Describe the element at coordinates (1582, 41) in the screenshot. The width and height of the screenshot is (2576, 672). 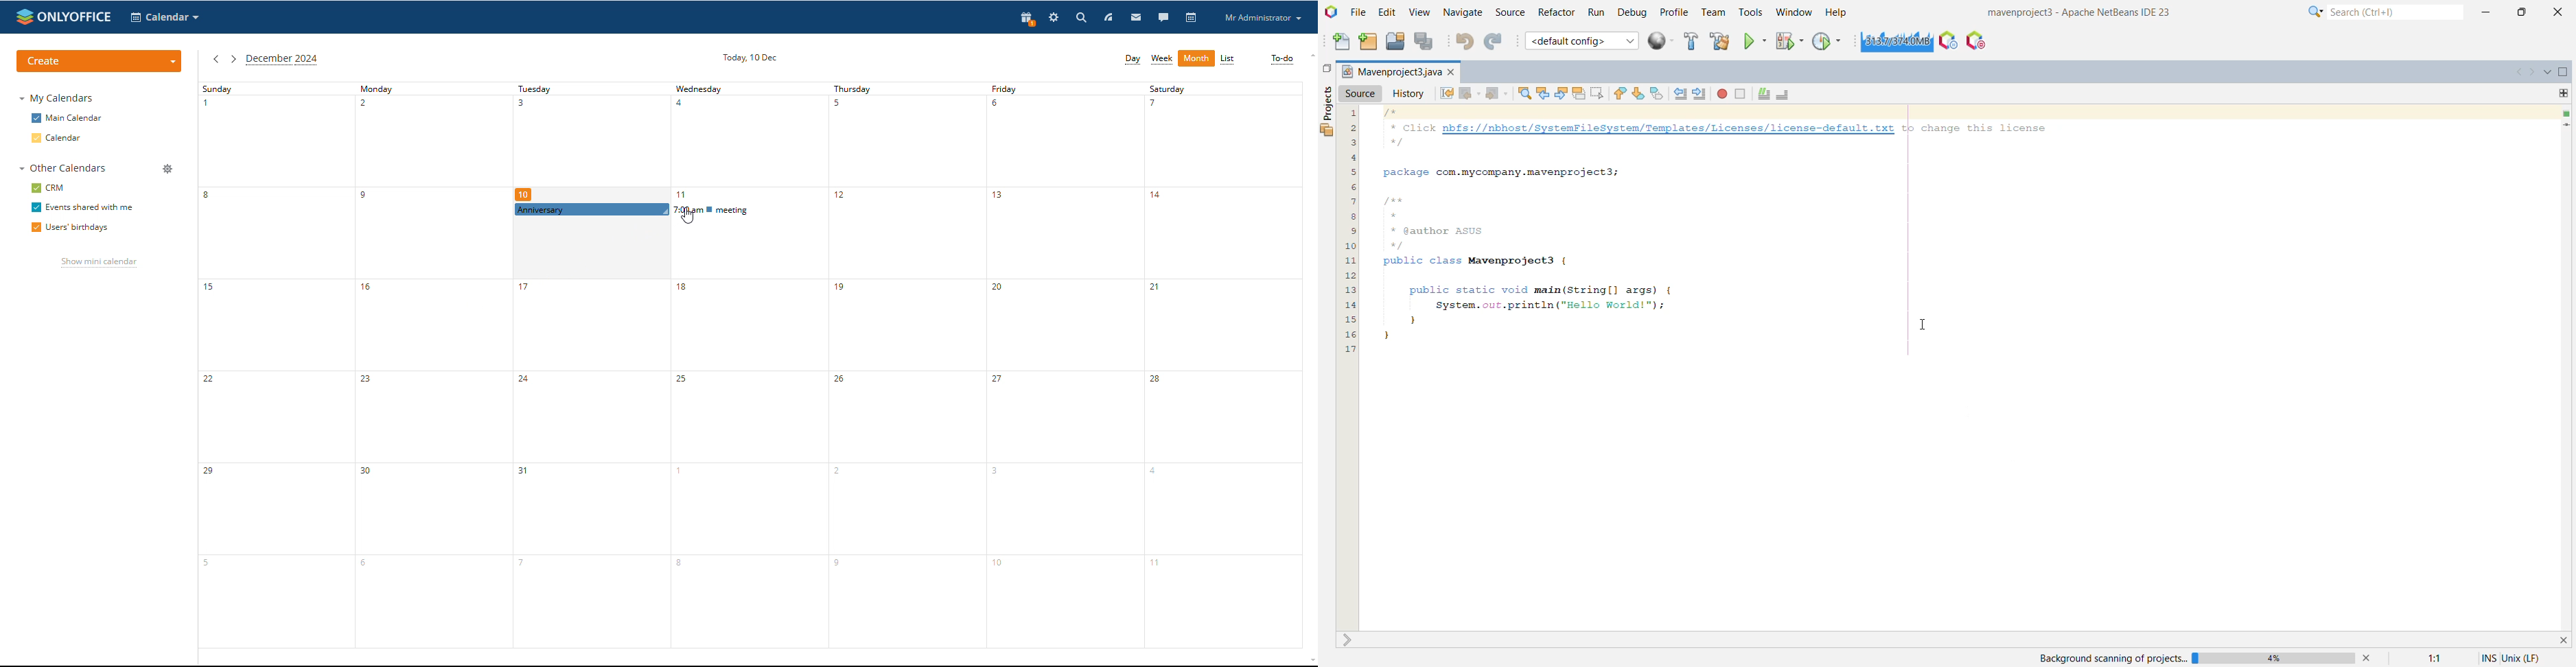
I see `Set Project Configuration` at that location.